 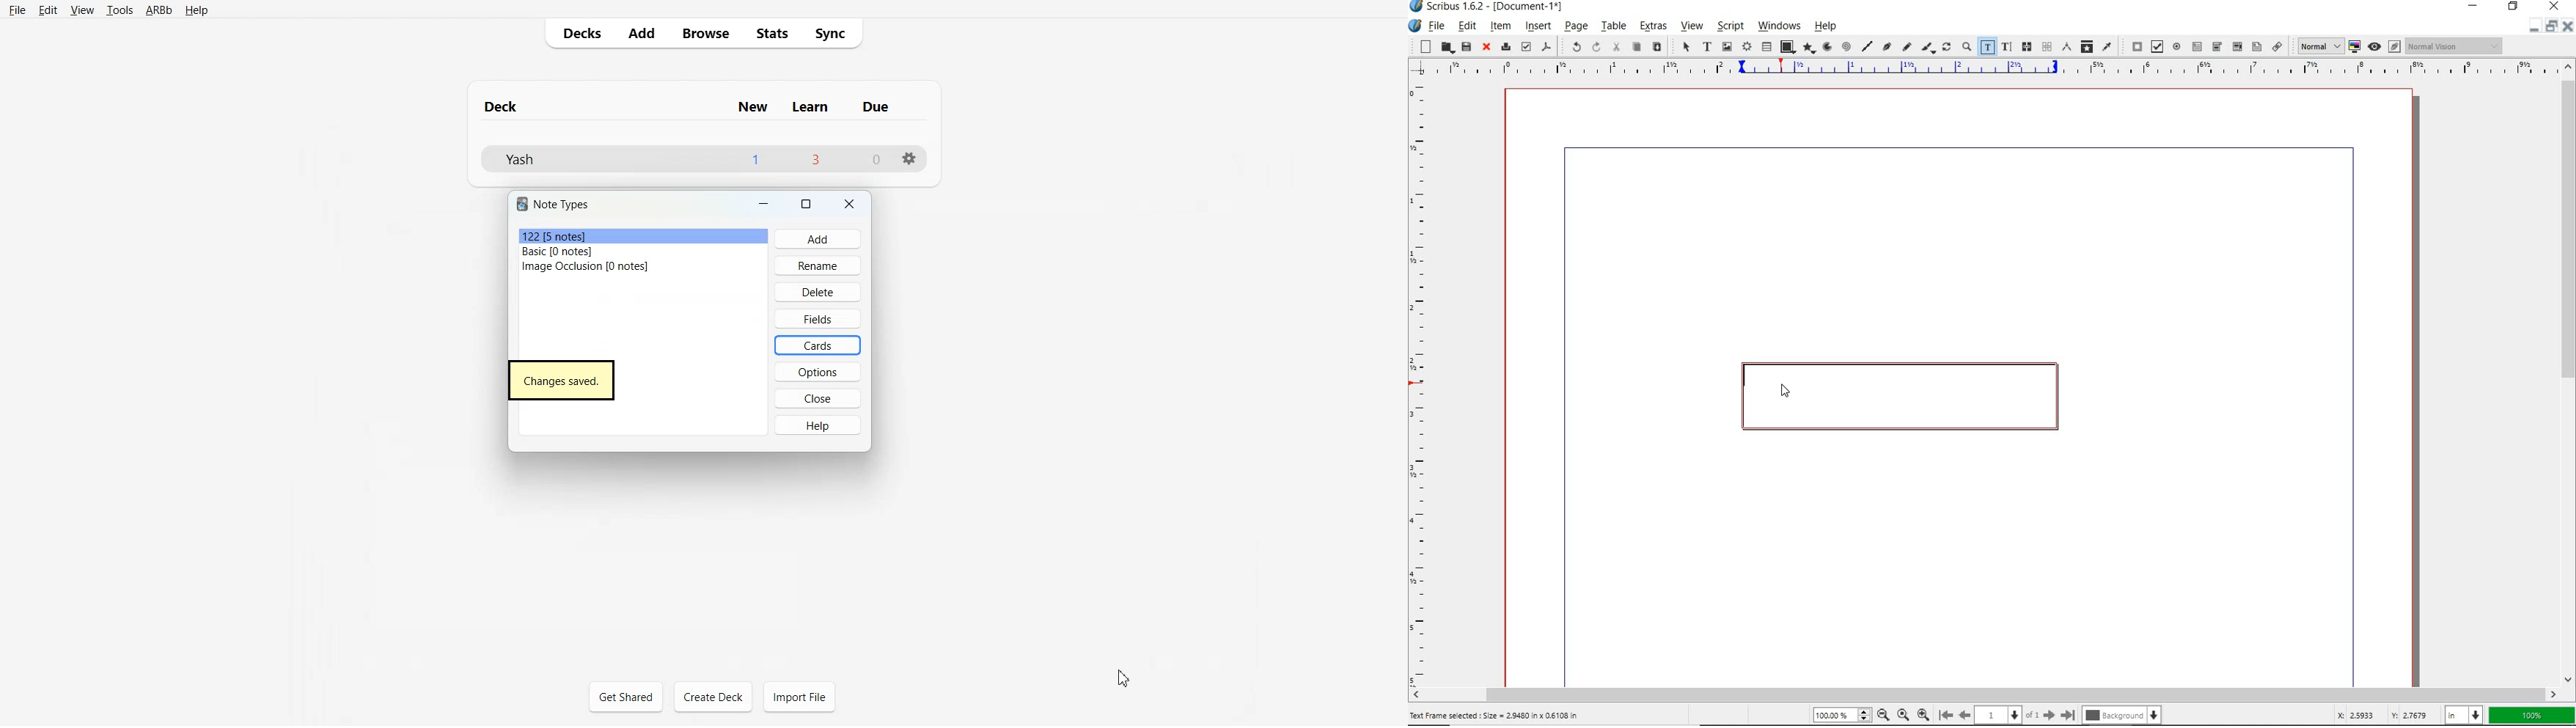 I want to click on Decks , so click(x=579, y=32).